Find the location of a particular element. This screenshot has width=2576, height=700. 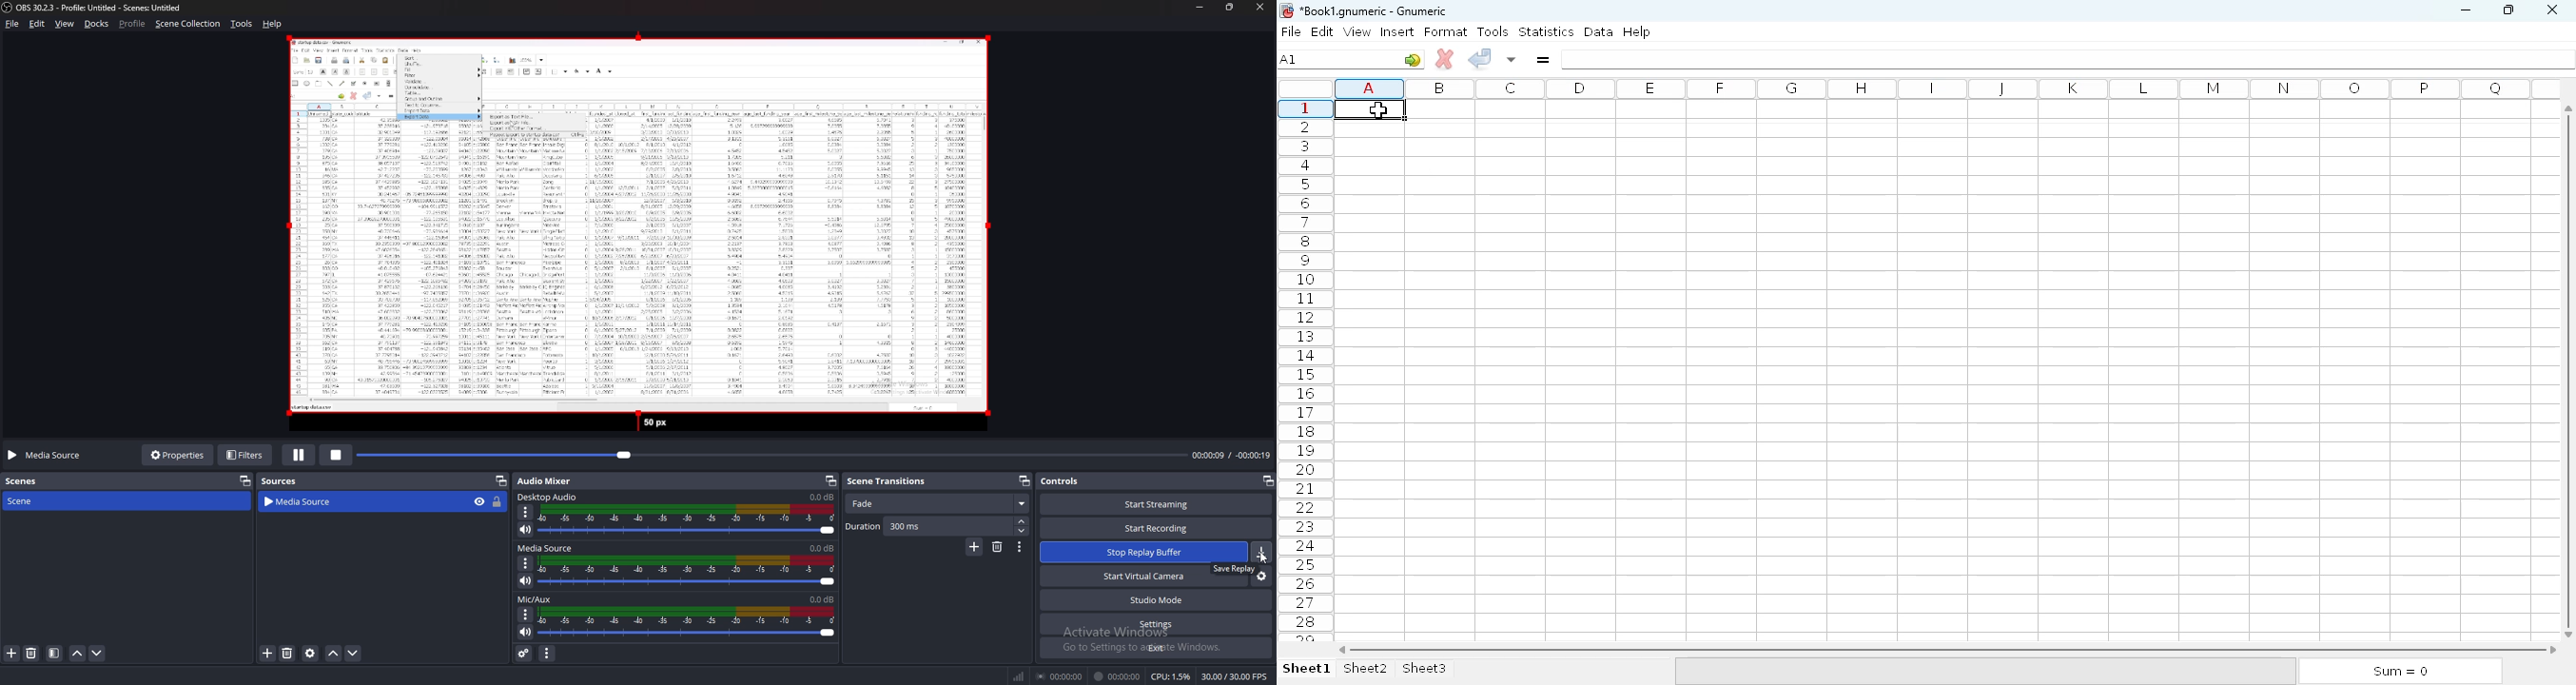

options is located at coordinates (527, 563).